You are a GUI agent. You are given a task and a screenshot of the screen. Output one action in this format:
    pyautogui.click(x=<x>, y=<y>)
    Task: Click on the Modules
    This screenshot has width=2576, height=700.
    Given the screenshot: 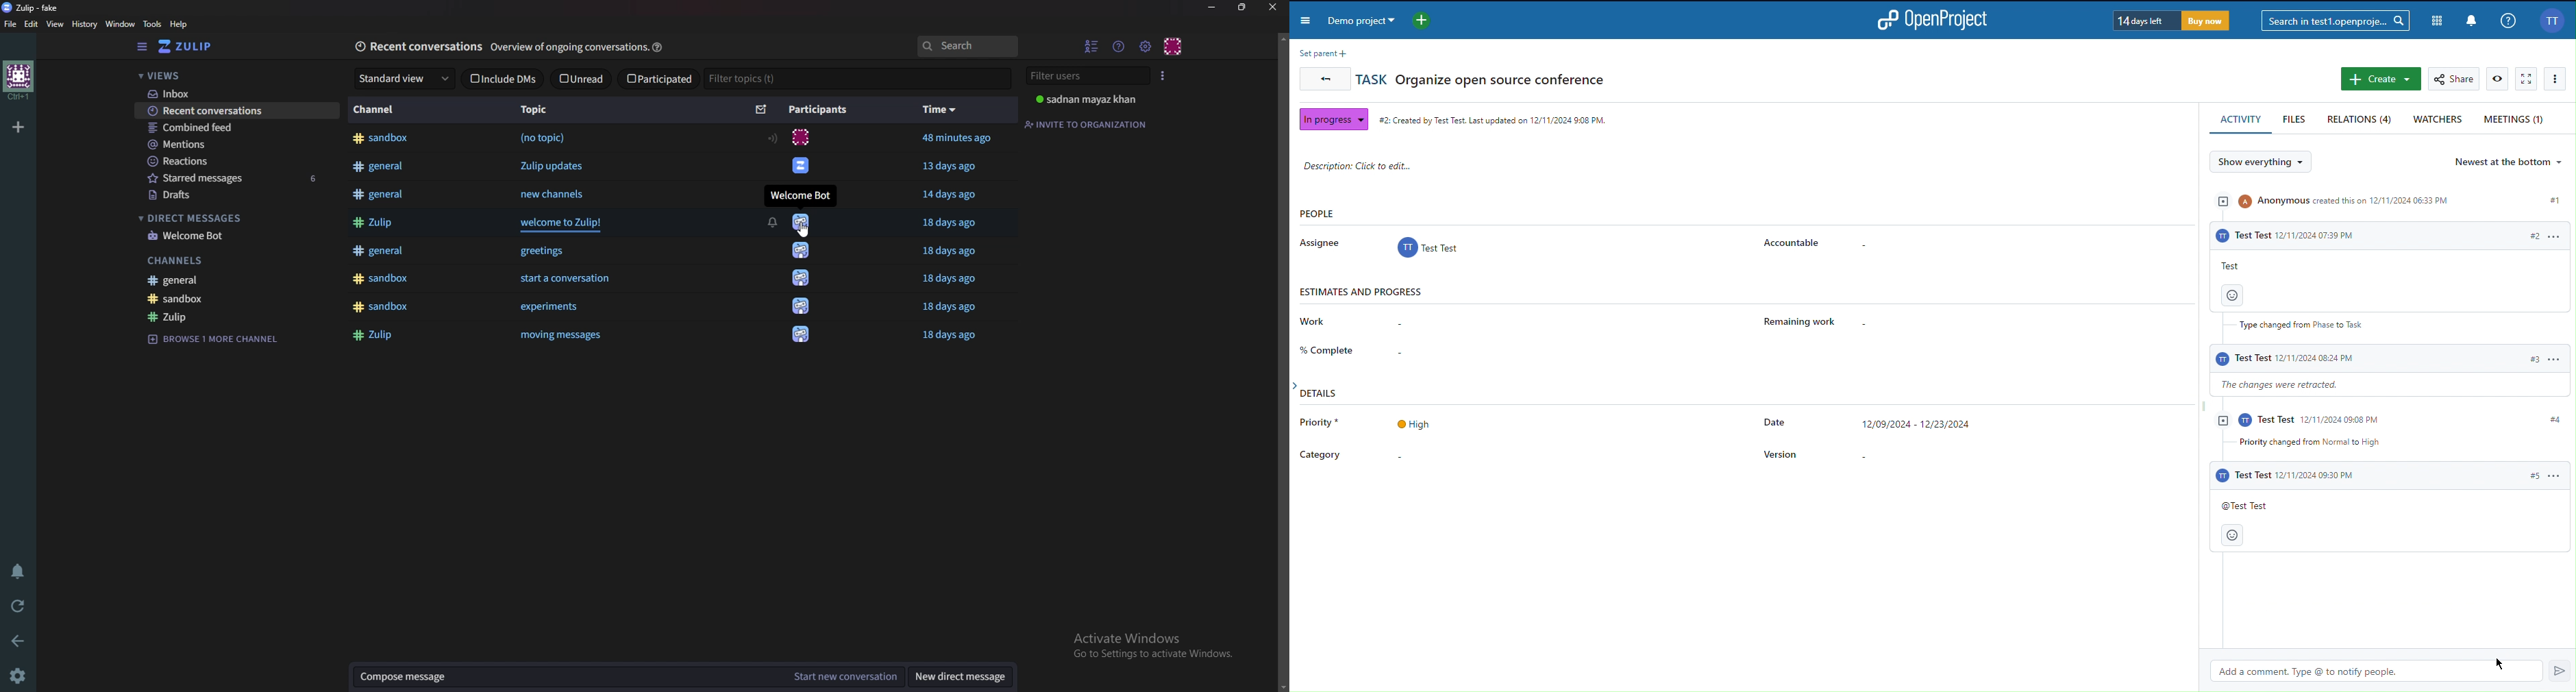 What is the action you would take?
    pyautogui.click(x=2434, y=18)
    